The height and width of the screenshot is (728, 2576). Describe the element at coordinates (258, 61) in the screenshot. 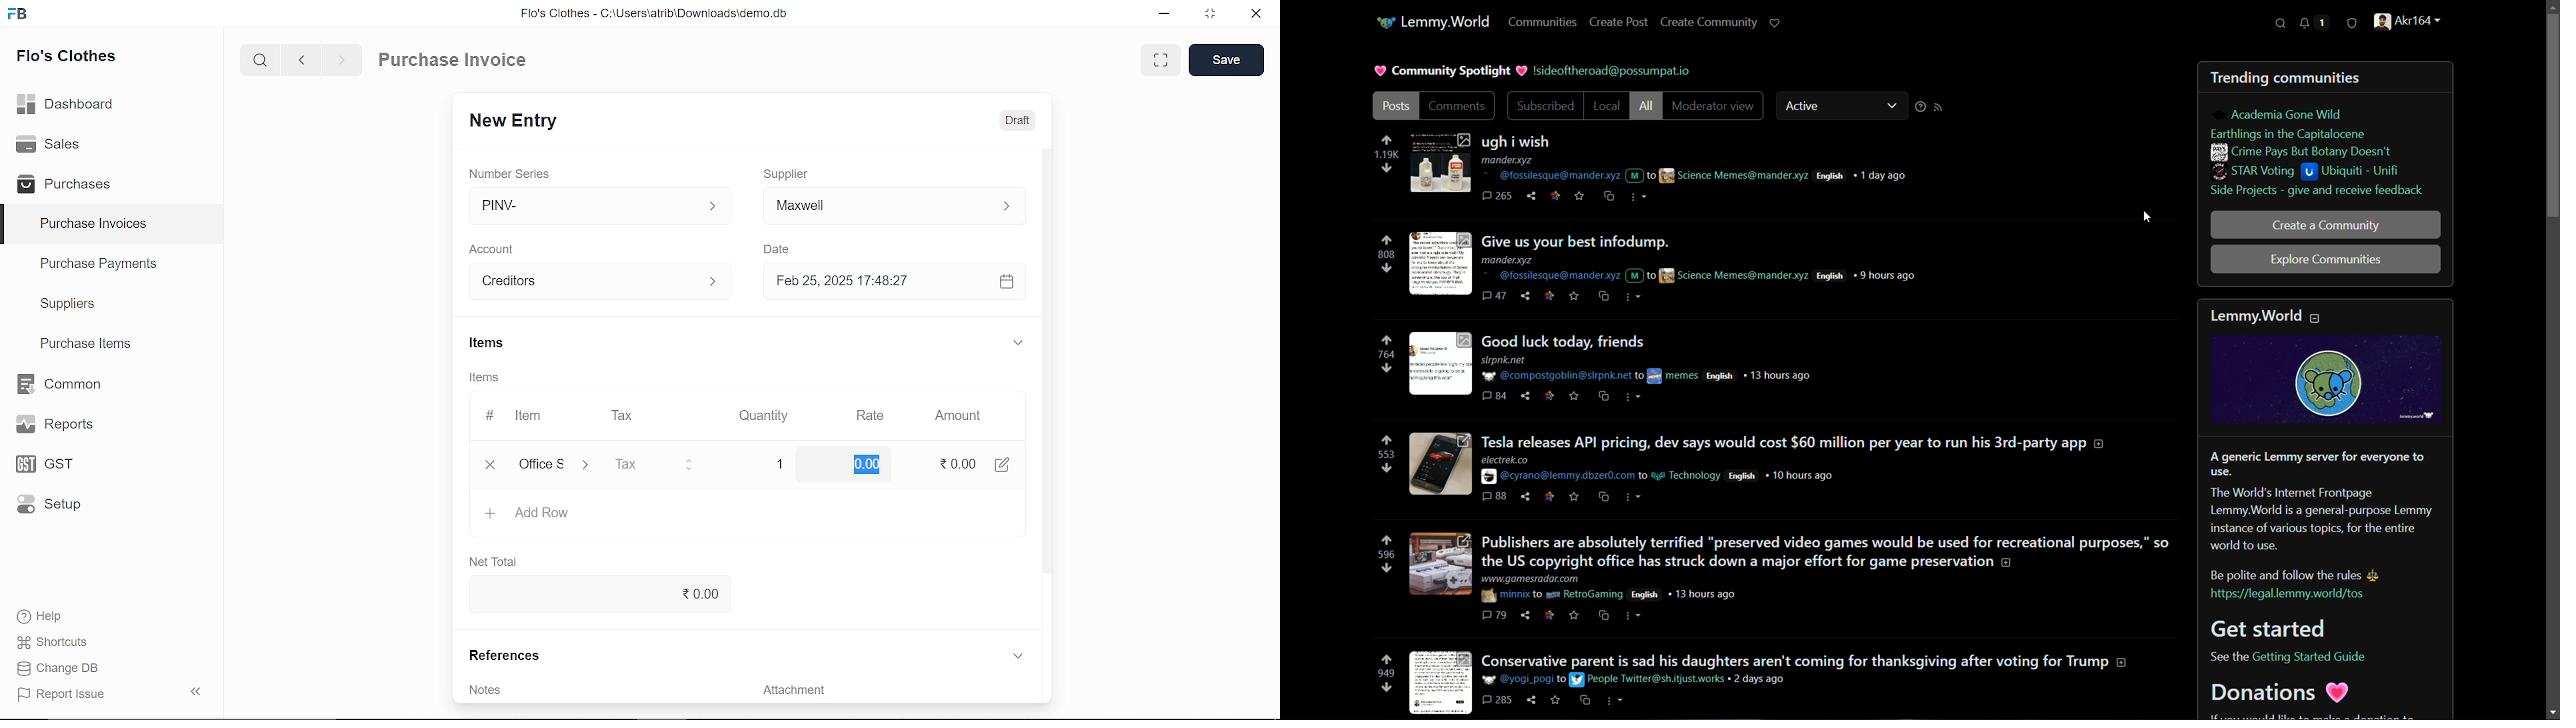

I see `serach` at that location.